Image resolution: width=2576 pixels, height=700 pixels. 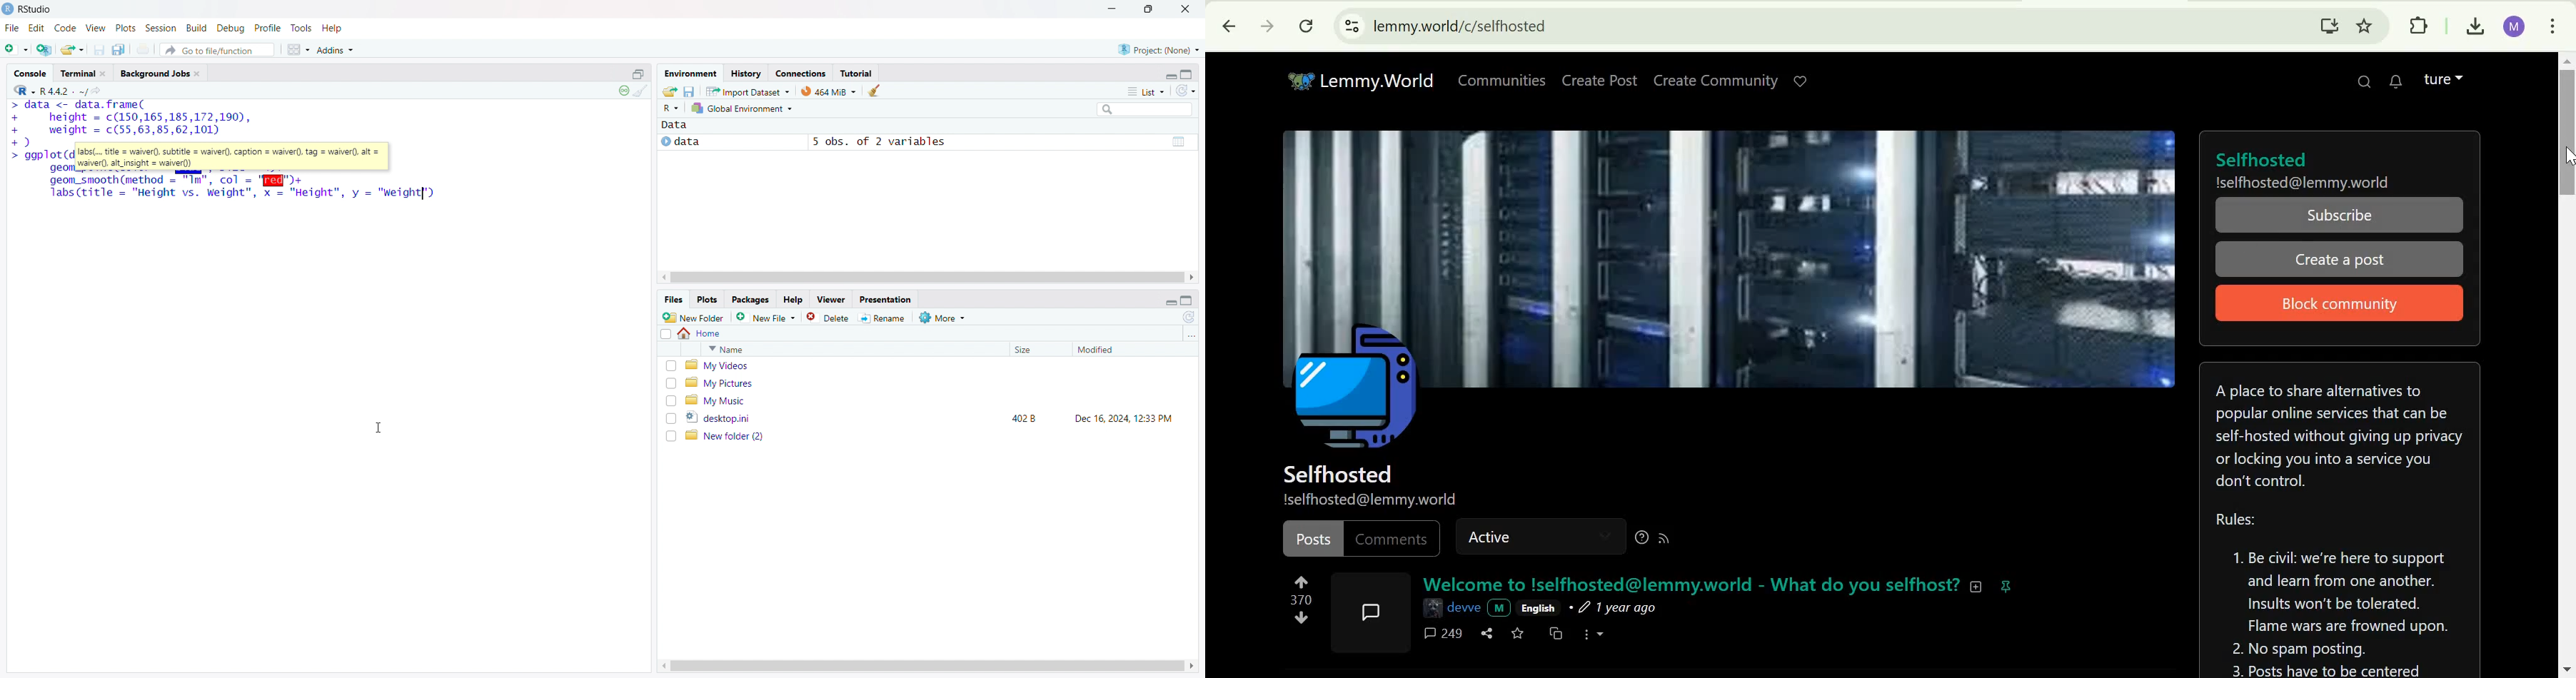 I want to click on Lemmy.world, so click(x=1361, y=81).